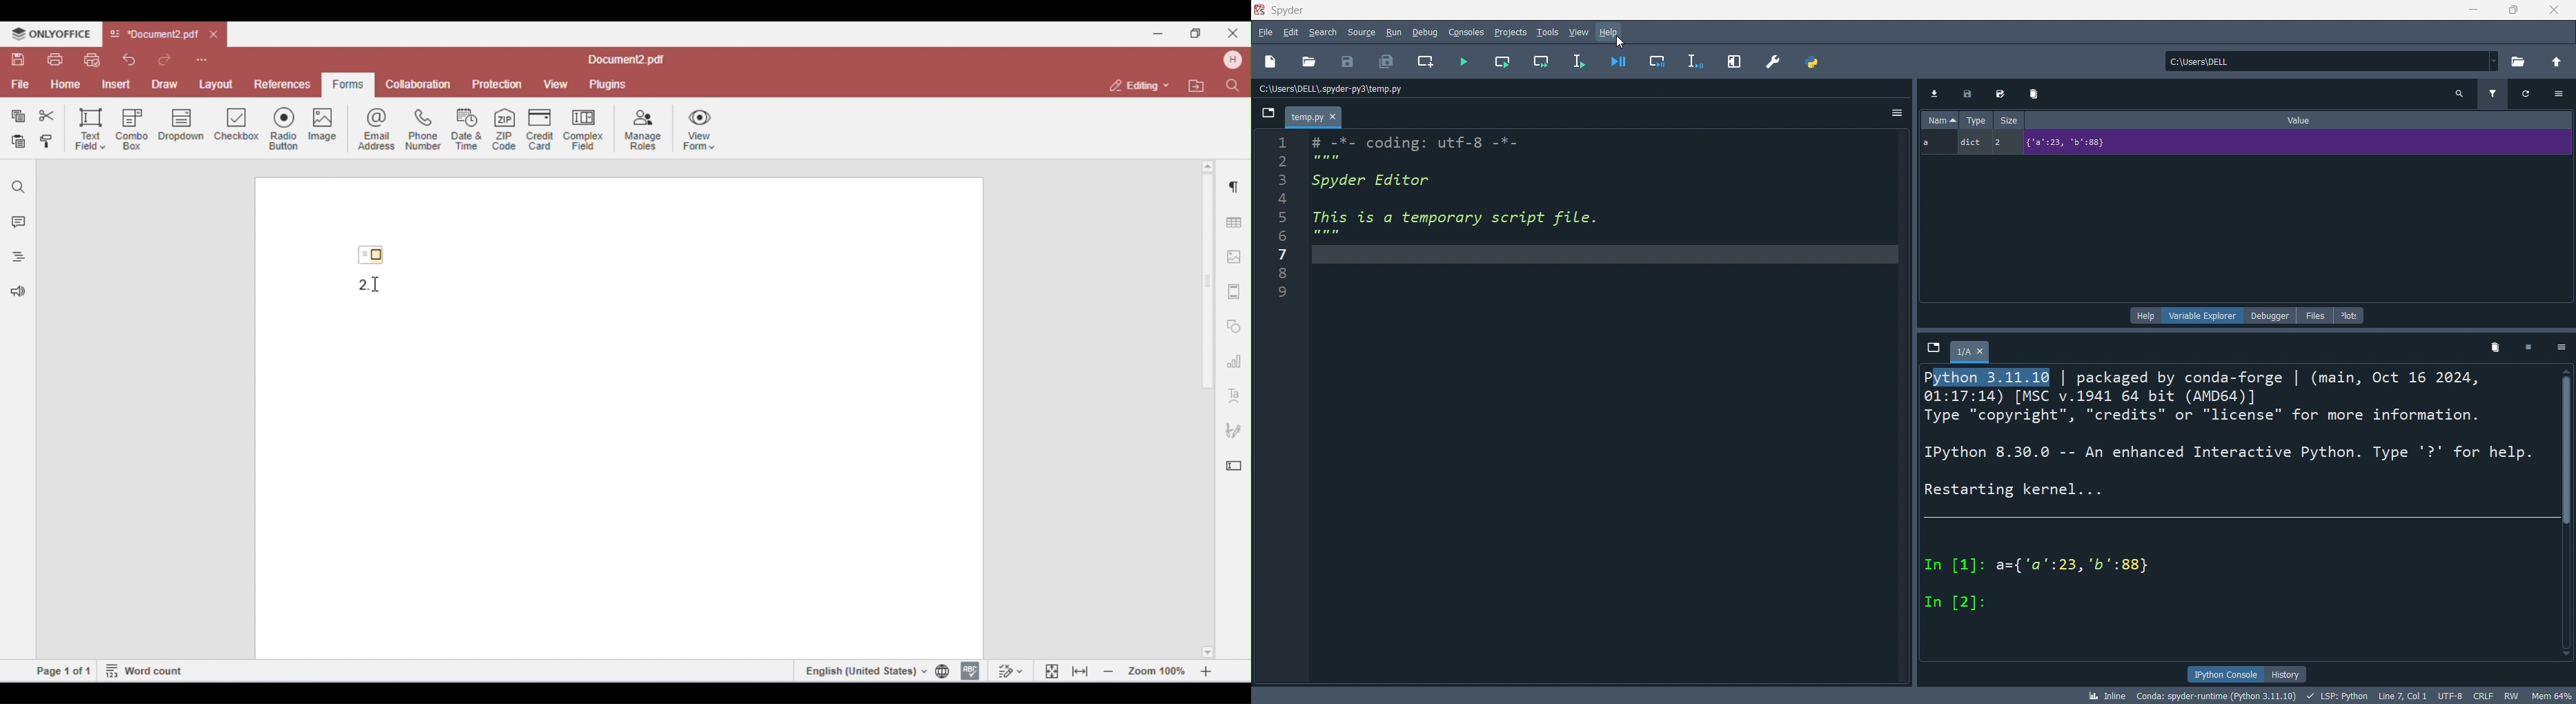 The height and width of the screenshot is (728, 2576). What do you see at coordinates (1386, 62) in the screenshot?
I see `save all` at bounding box center [1386, 62].